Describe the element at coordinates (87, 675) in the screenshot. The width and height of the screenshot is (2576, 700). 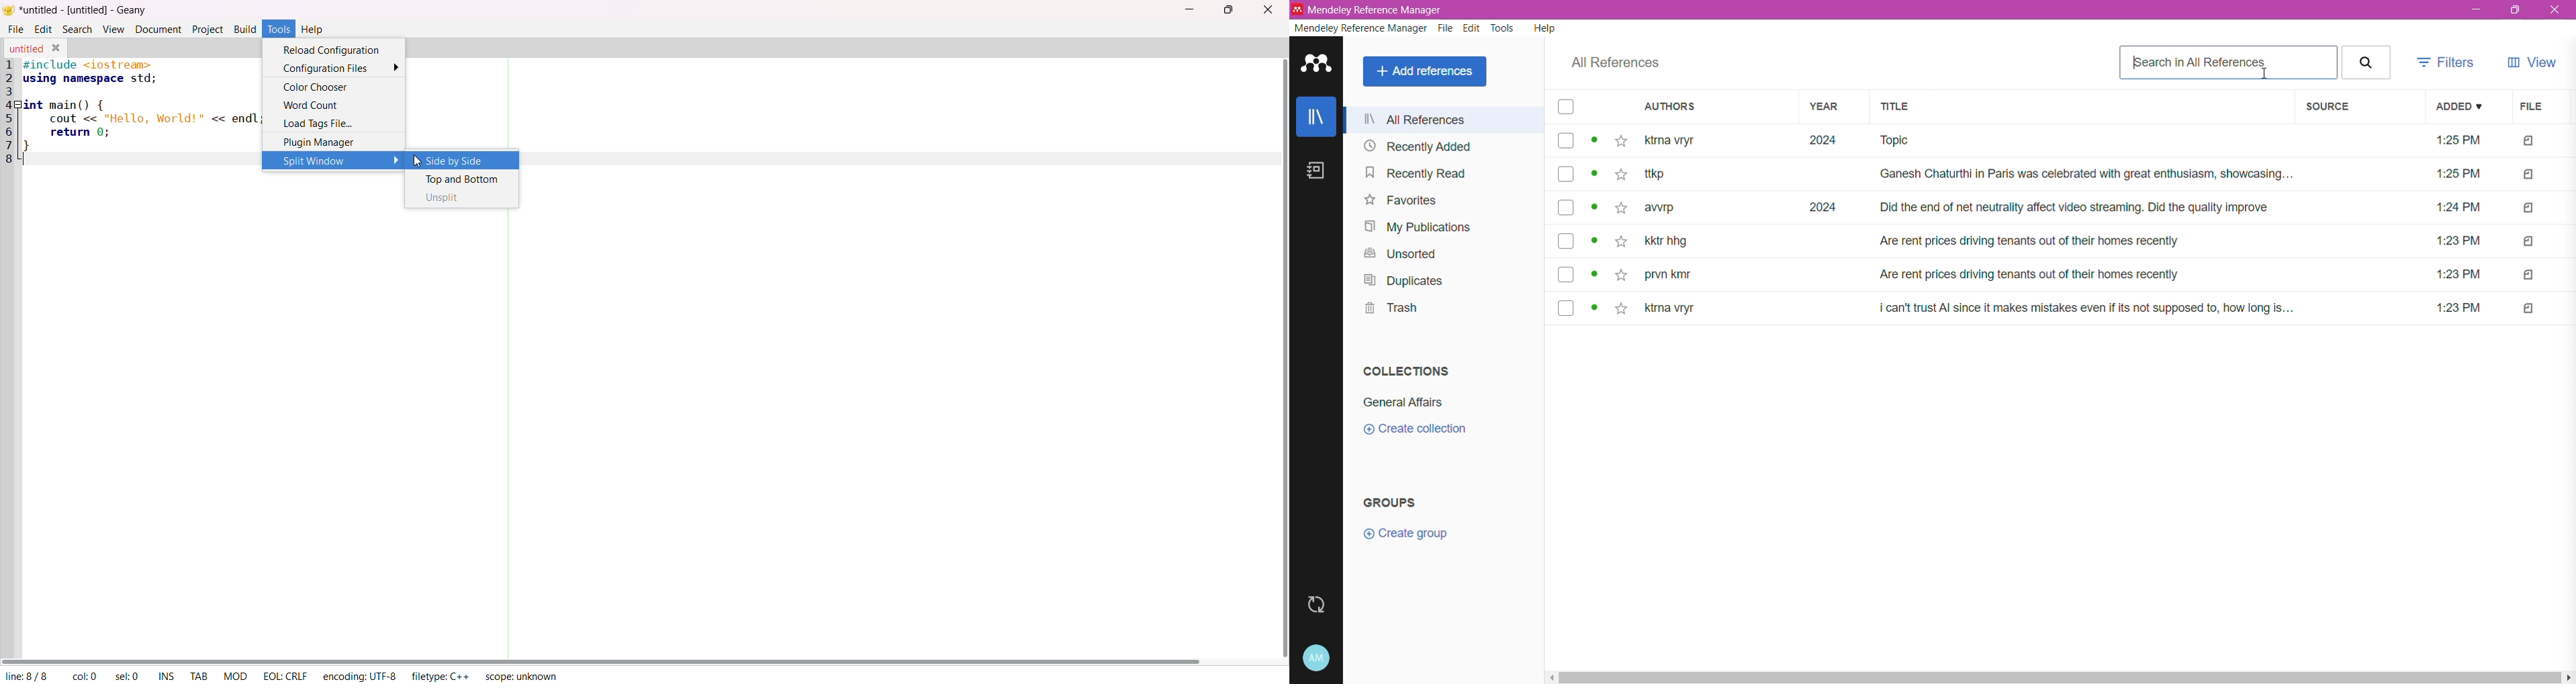
I see `col: 0` at that location.